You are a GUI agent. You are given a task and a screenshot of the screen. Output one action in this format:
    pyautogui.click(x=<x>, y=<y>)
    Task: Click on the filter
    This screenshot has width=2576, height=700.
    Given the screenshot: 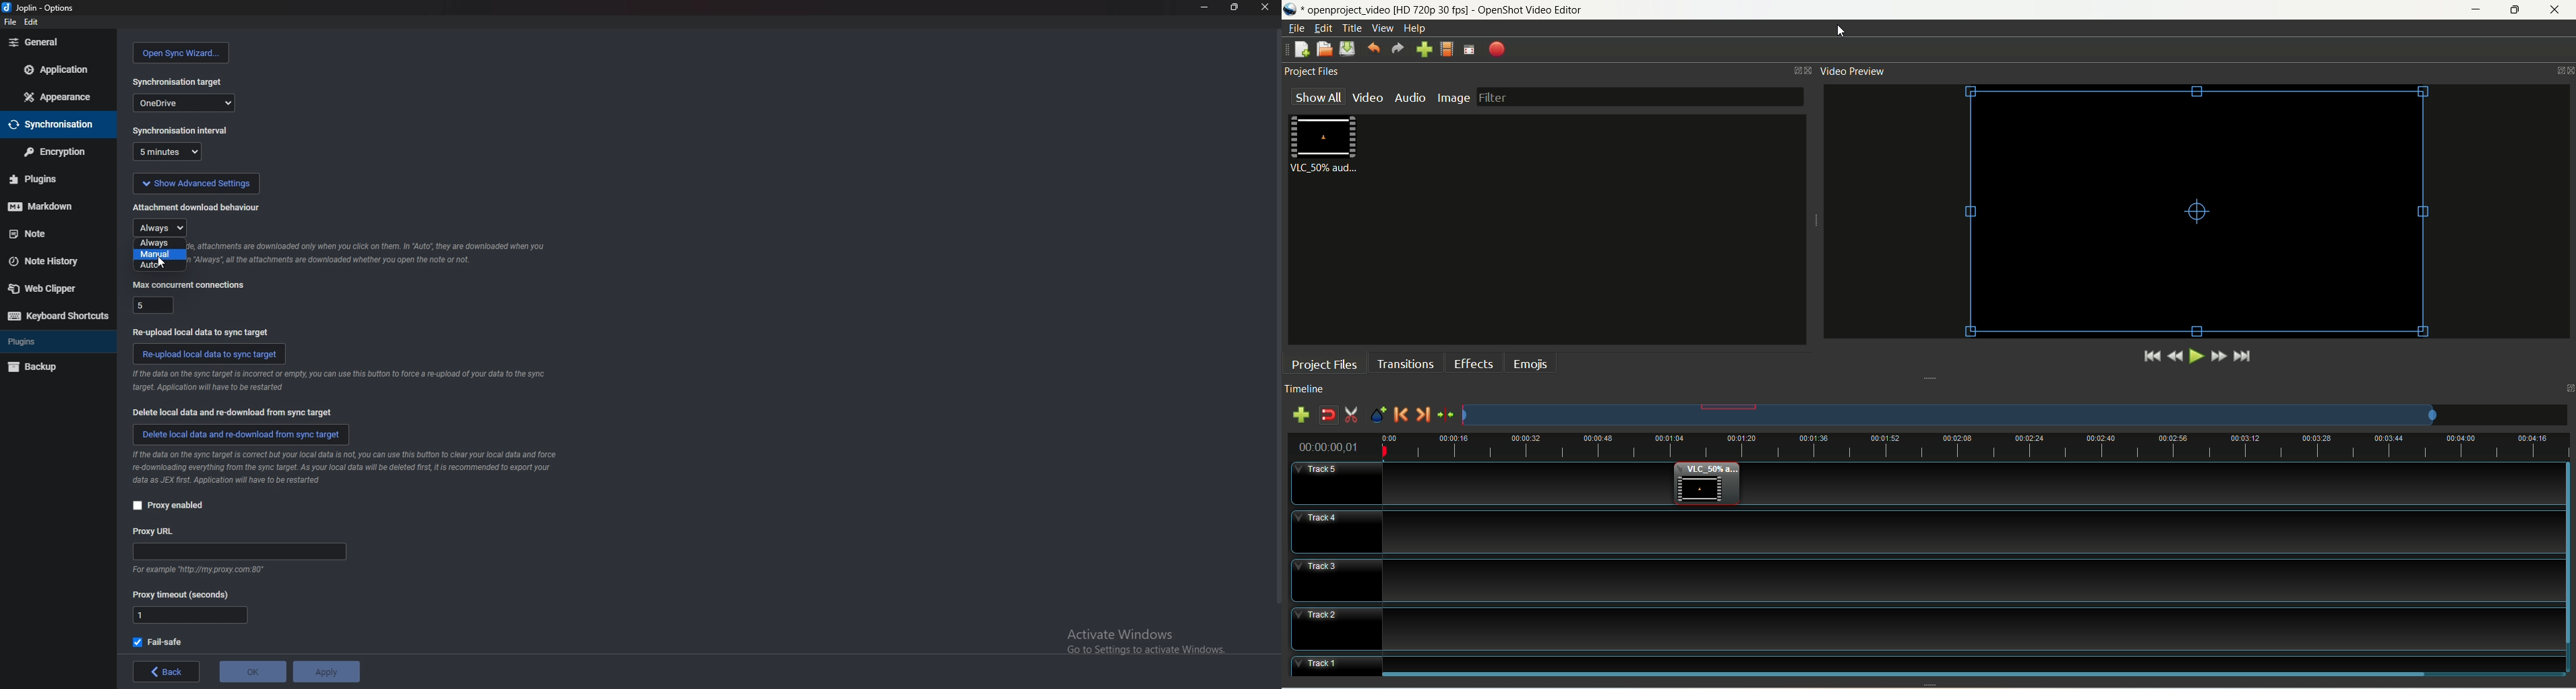 What is the action you would take?
    pyautogui.click(x=1640, y=98)
    